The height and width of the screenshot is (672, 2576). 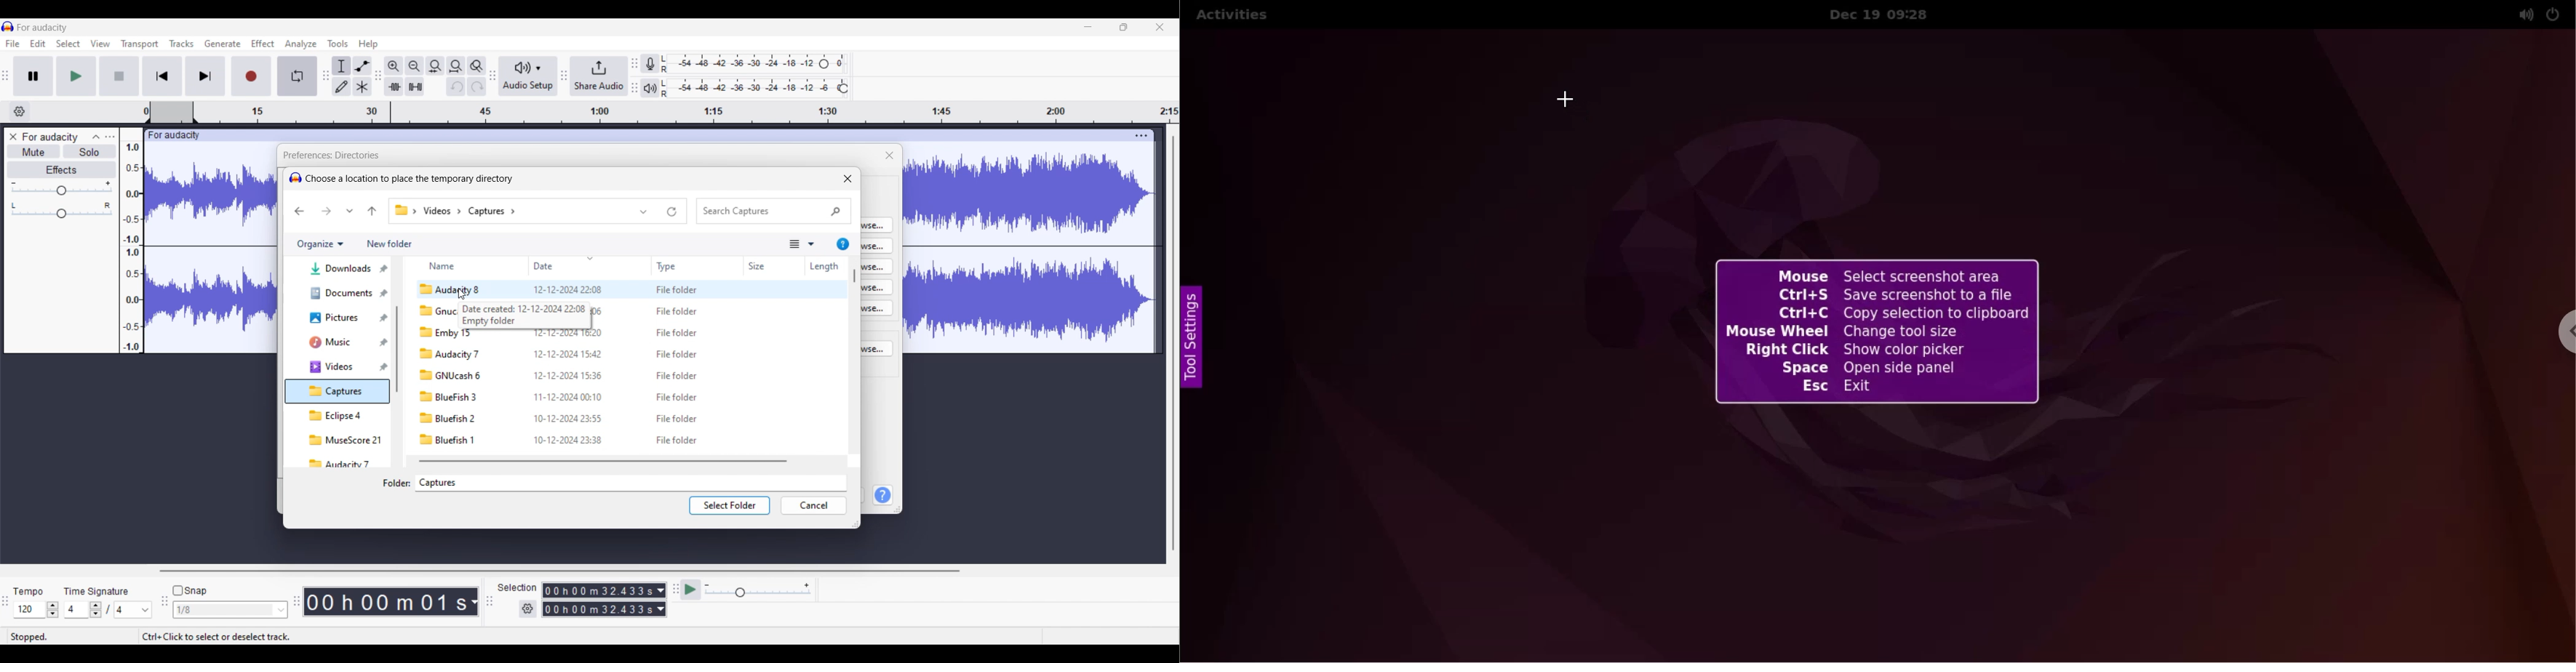 I want to click on Select menu, so click(x=68, y=44).